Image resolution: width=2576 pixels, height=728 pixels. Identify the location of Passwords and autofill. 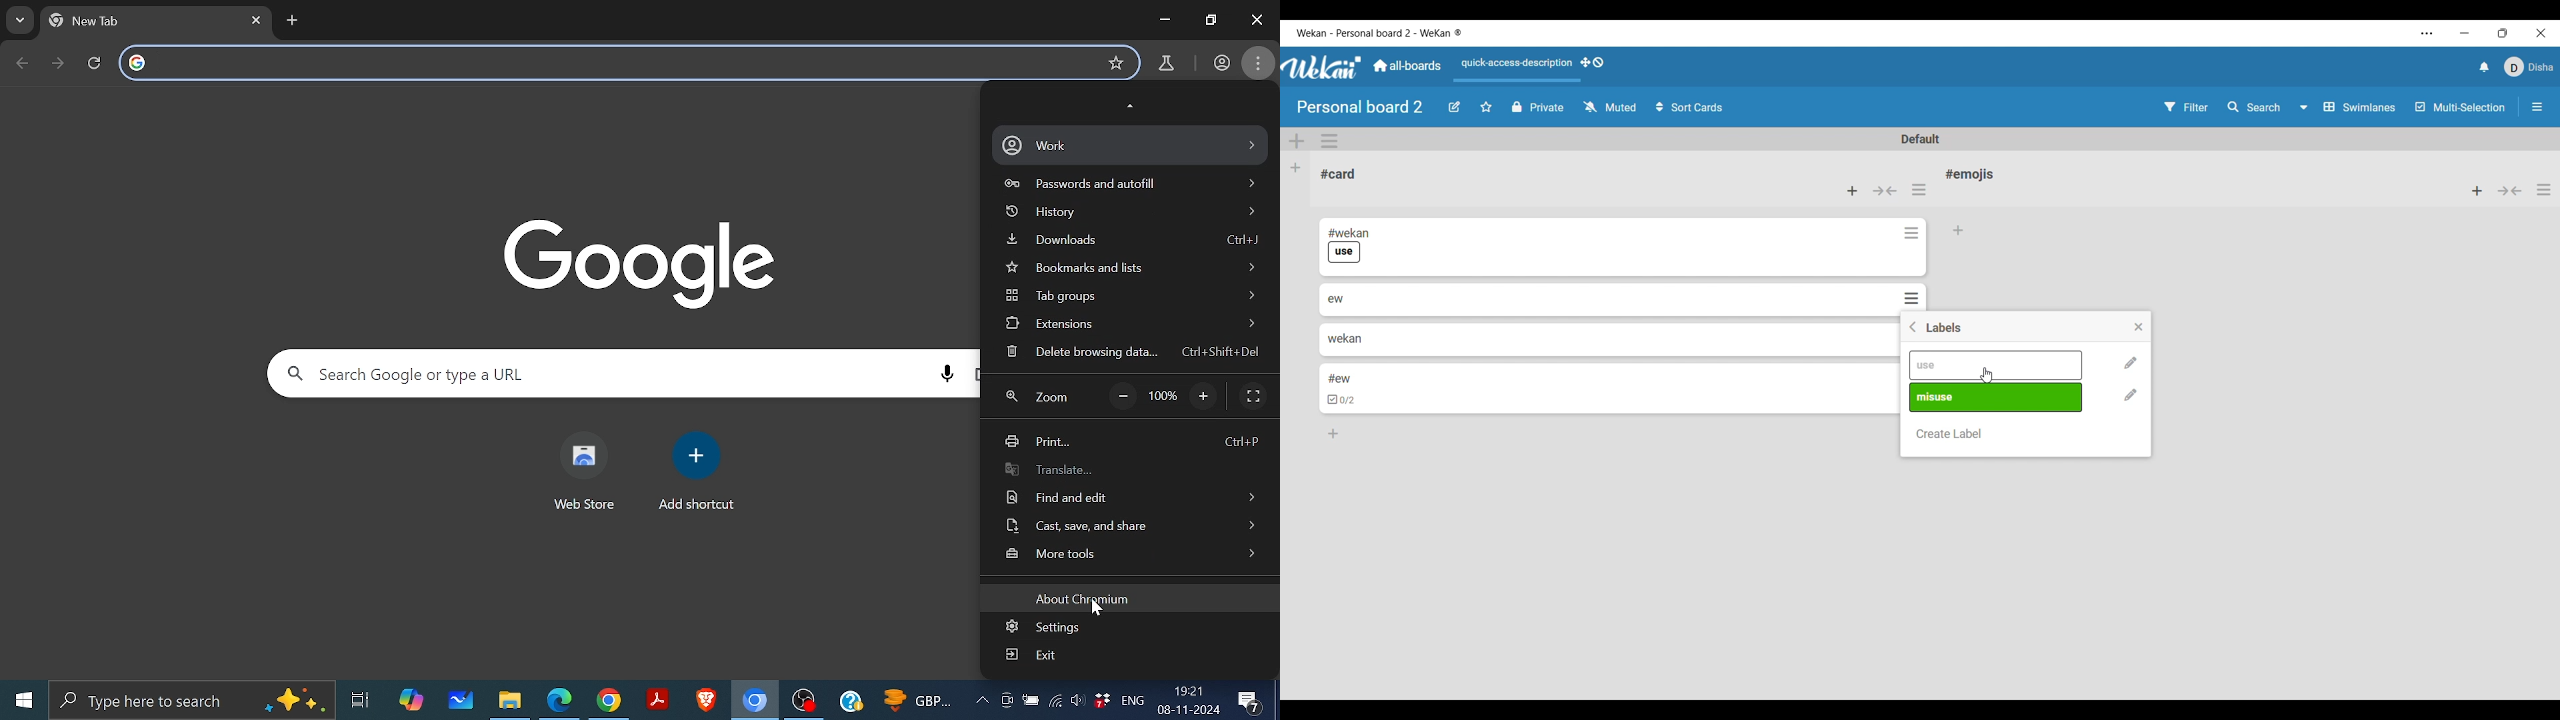
(1129, 183).